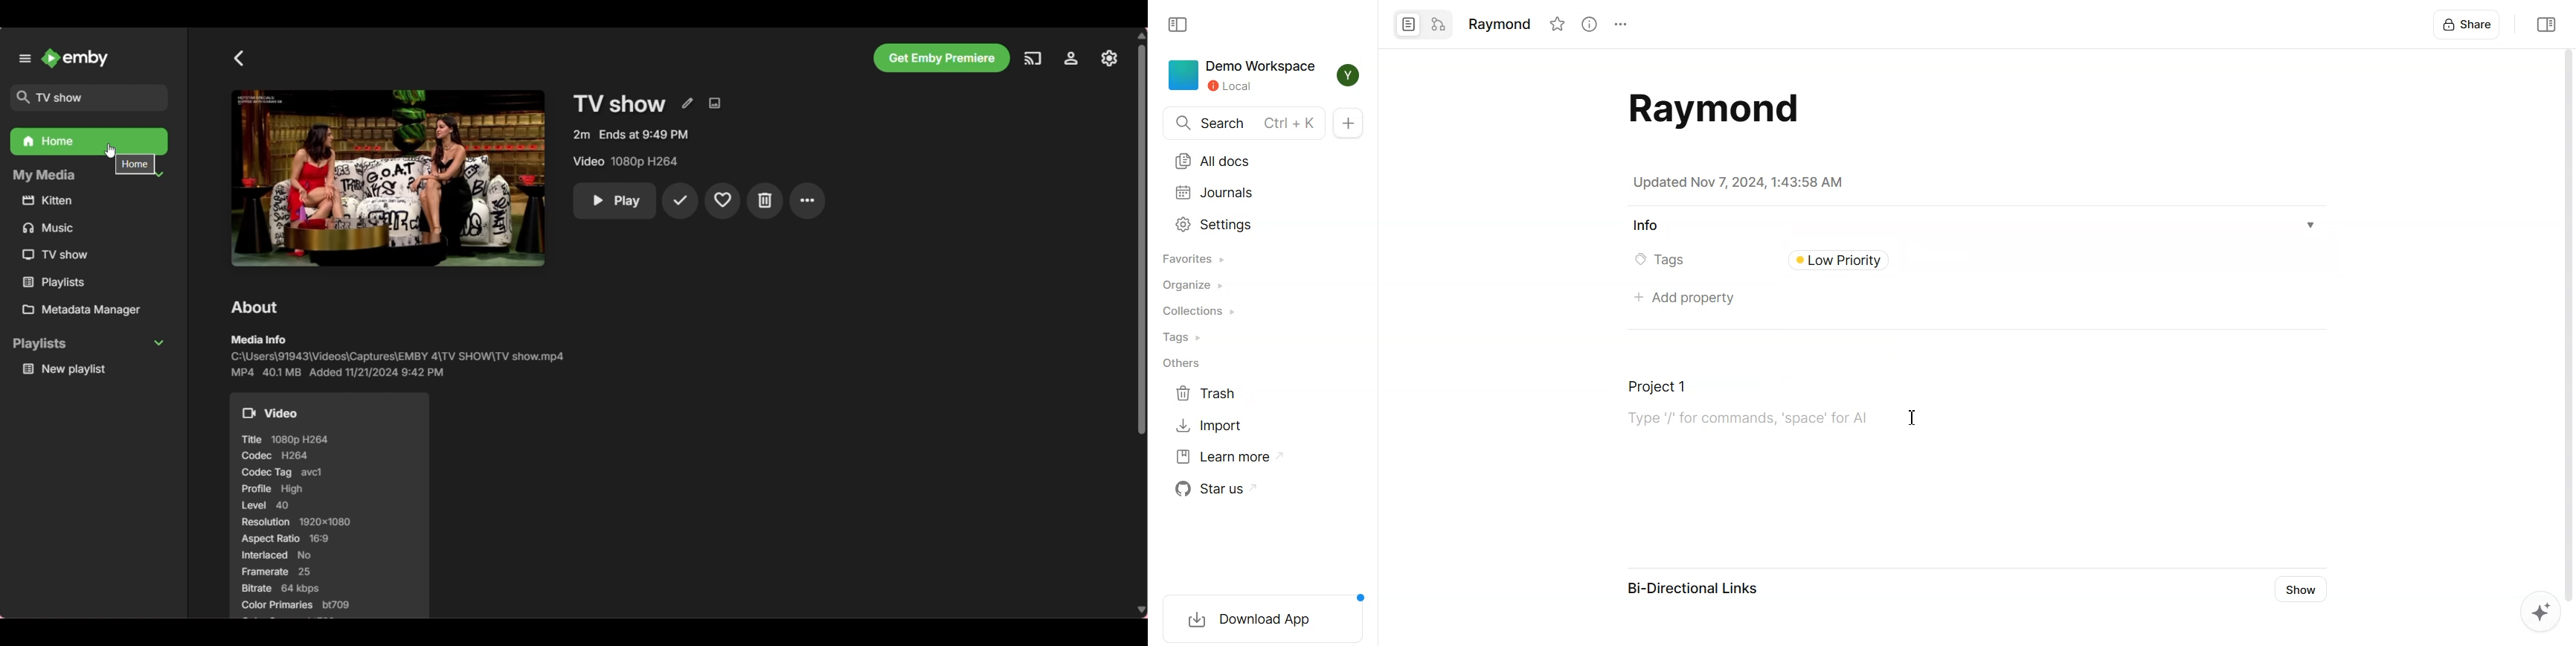  What do you see at coordinates (1215, 224) in the screenshot?
I see `Settings` at bounding box center [1215, 224].